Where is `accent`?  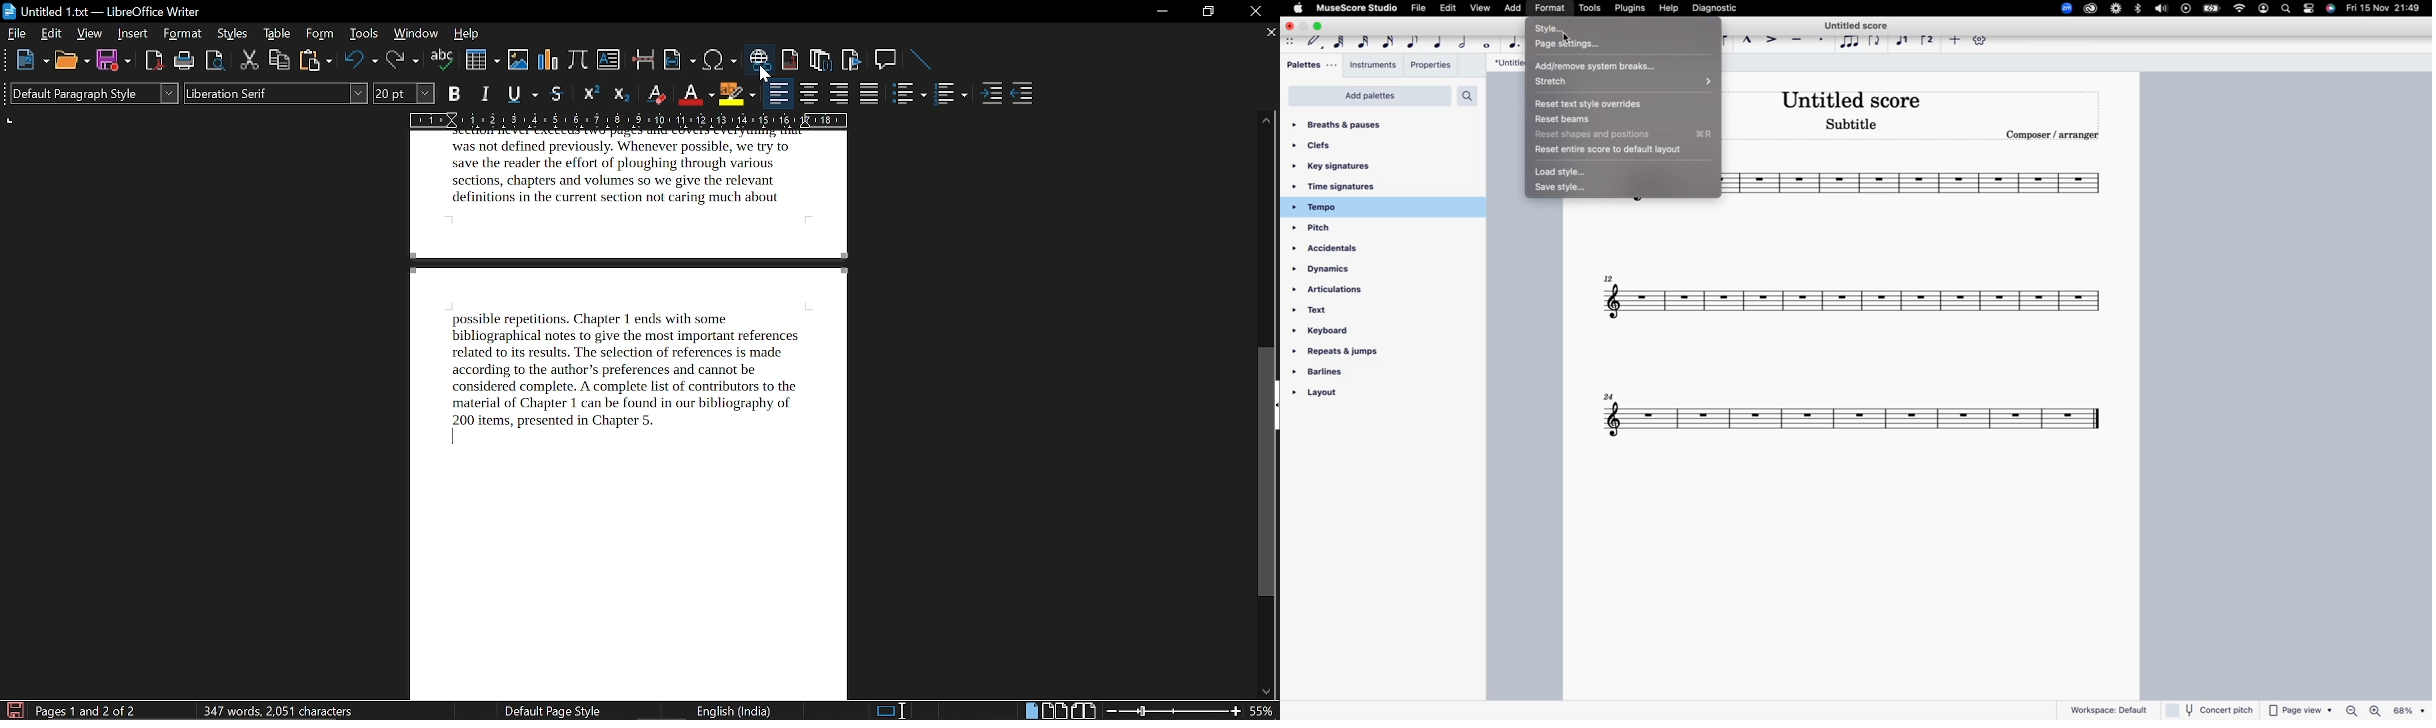 accent is located at coordinates (1773, 38).